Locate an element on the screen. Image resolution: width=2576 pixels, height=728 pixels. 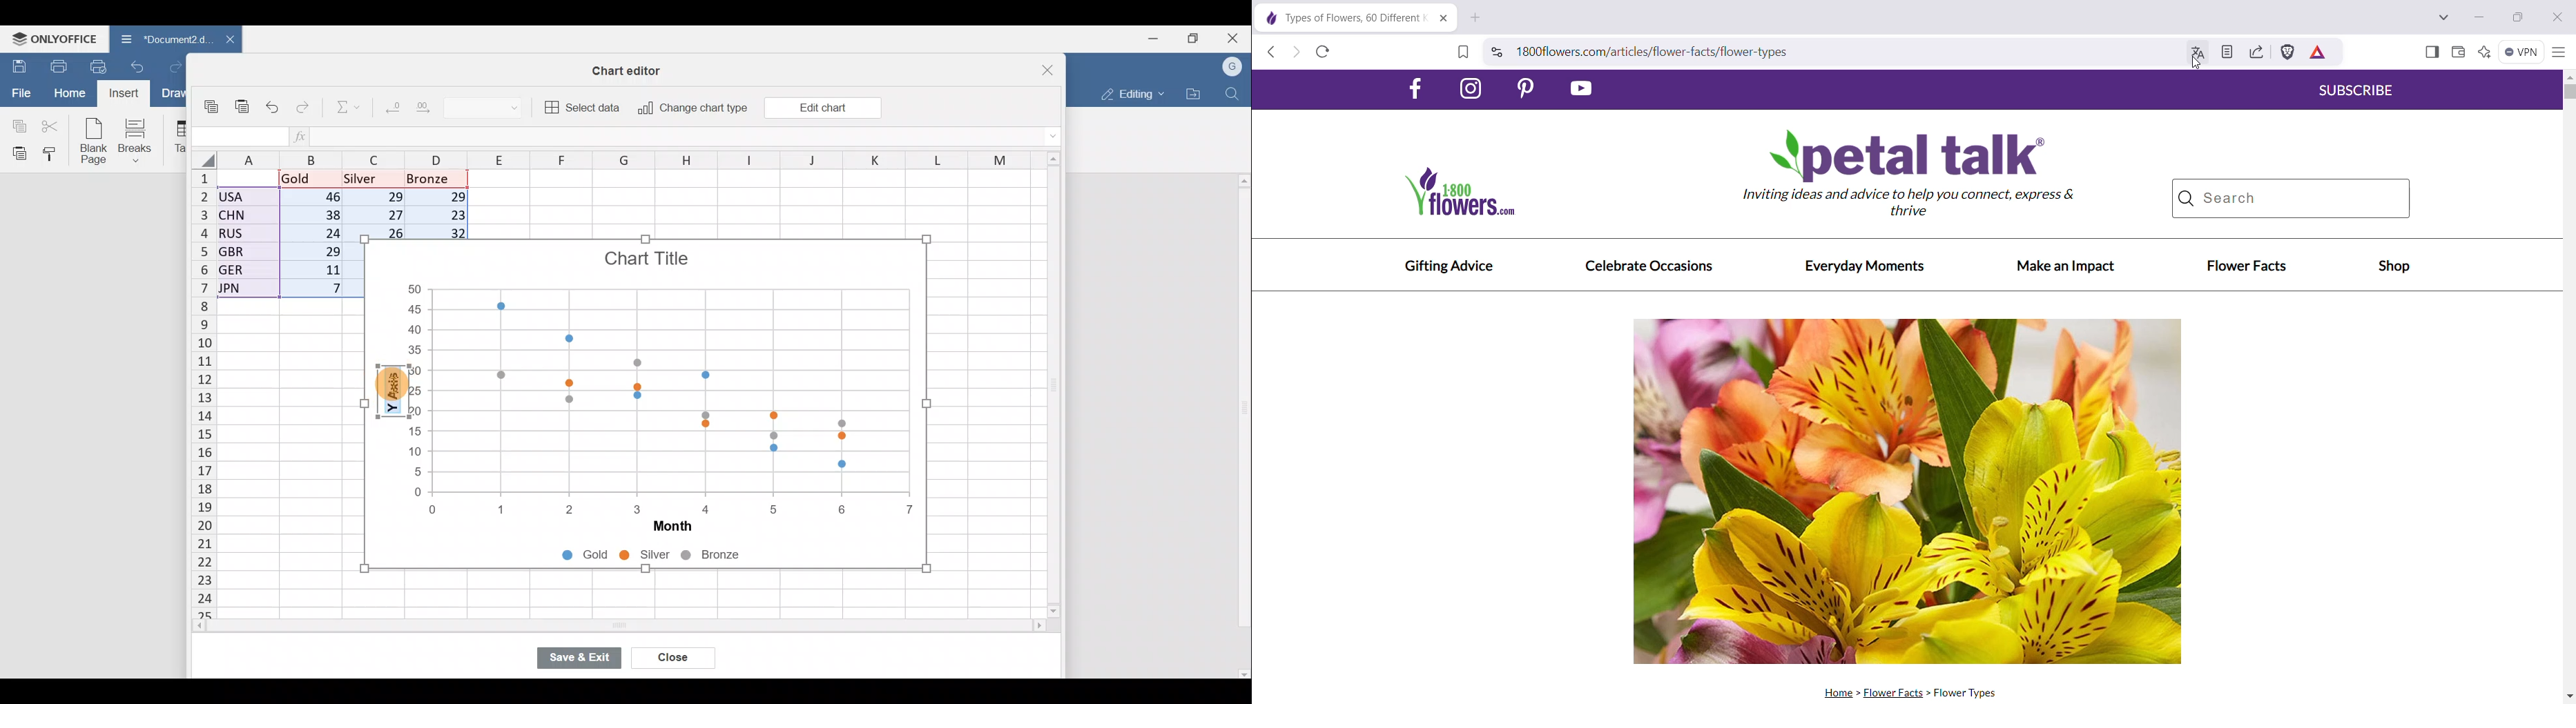
Copy is located at coordinates (16, 125).